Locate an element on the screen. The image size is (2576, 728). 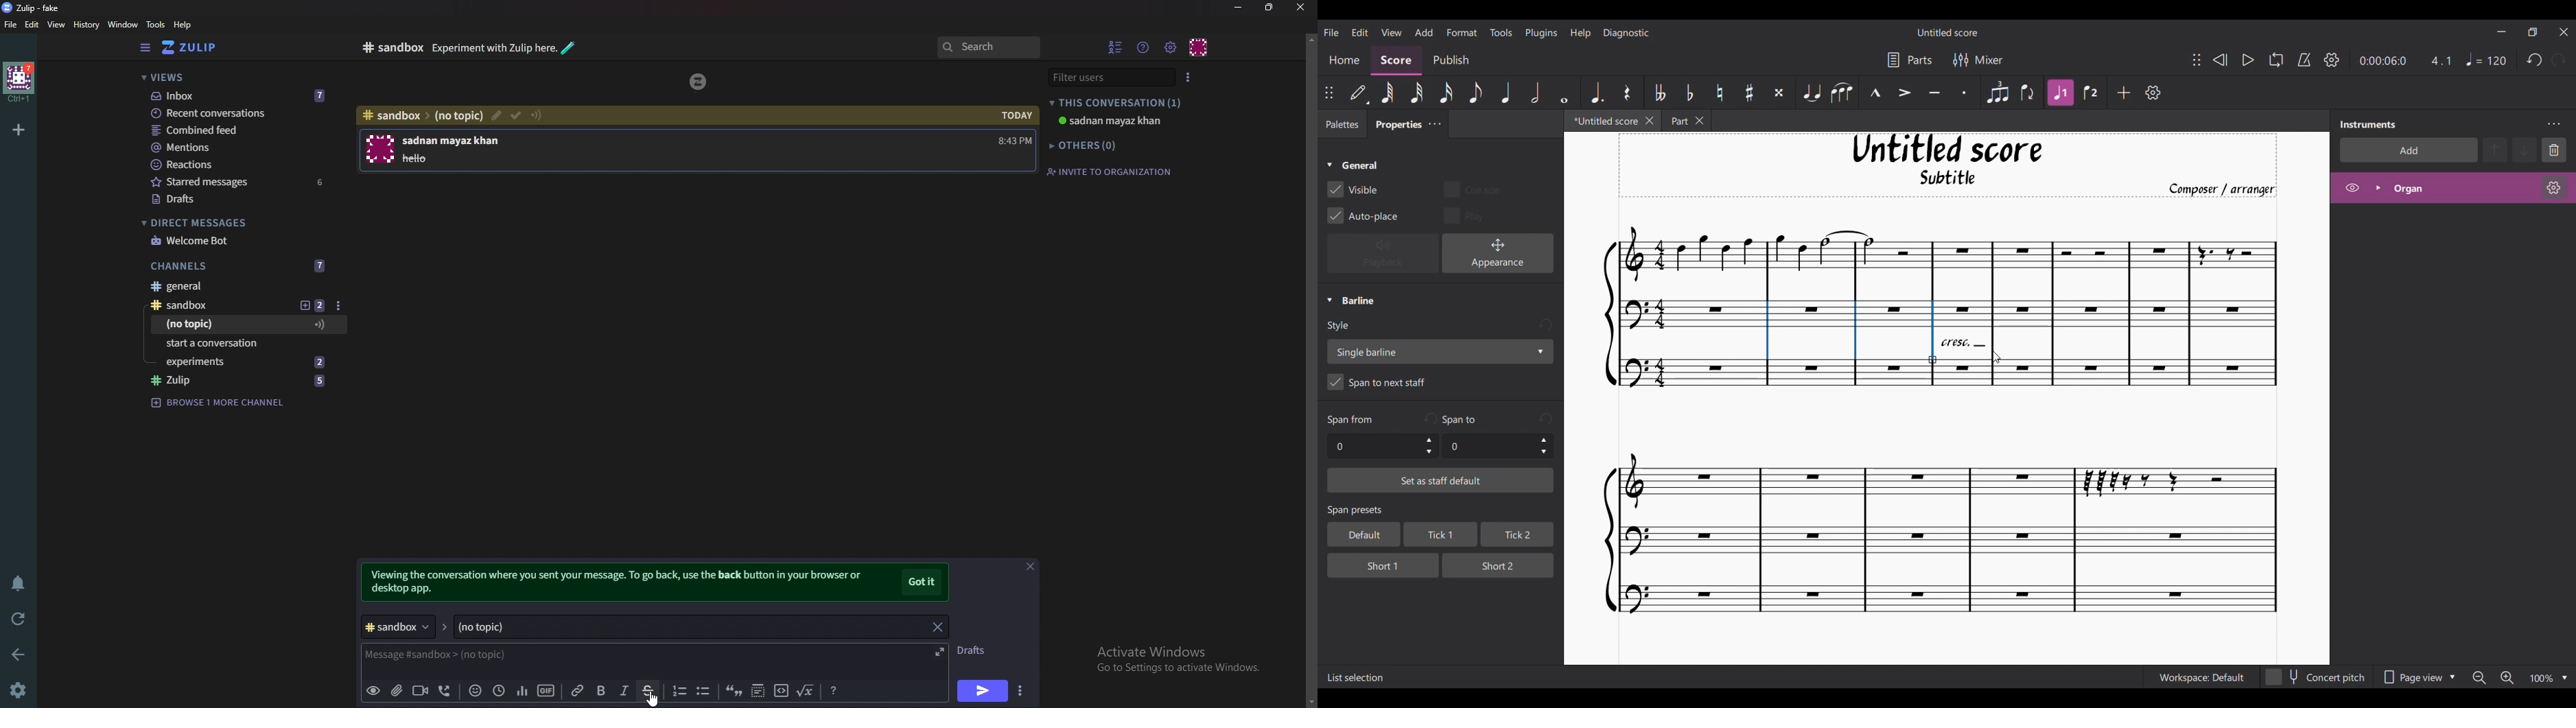
Settings is located at coordinates (21, 687).